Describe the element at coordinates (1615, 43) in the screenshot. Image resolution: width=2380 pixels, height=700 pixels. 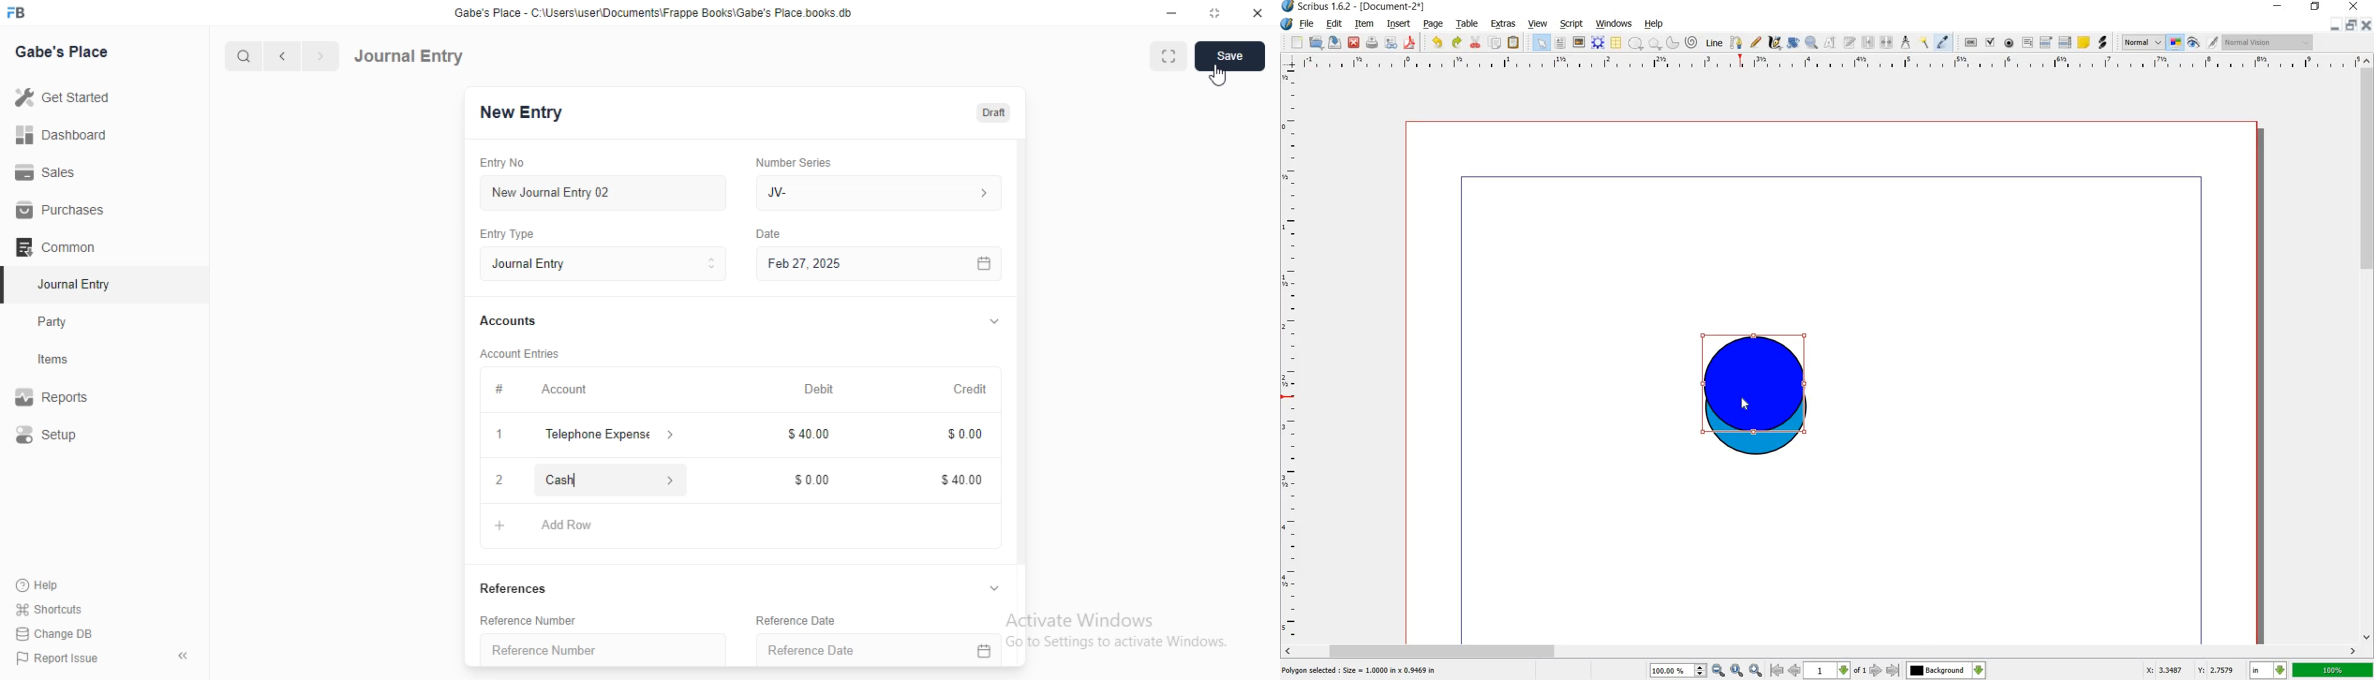
I see `table` at that location.